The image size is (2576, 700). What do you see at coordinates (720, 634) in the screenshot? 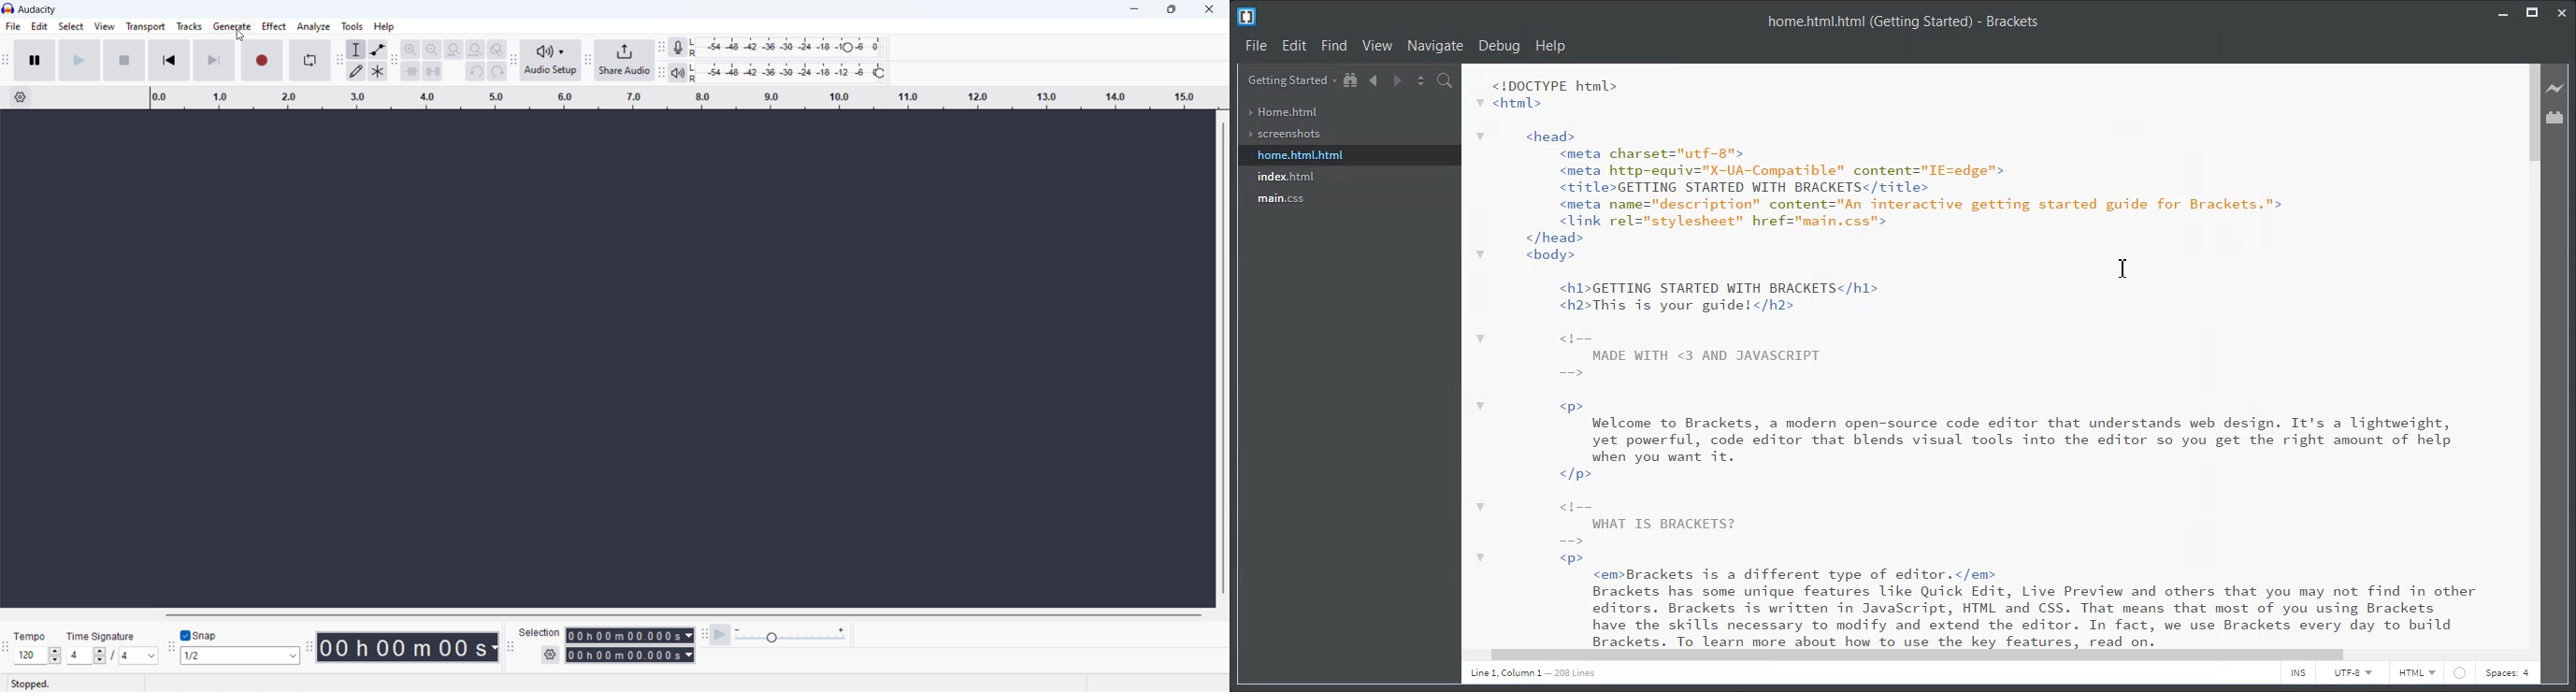
I see `play at speed` at bounding box center [720, 634].